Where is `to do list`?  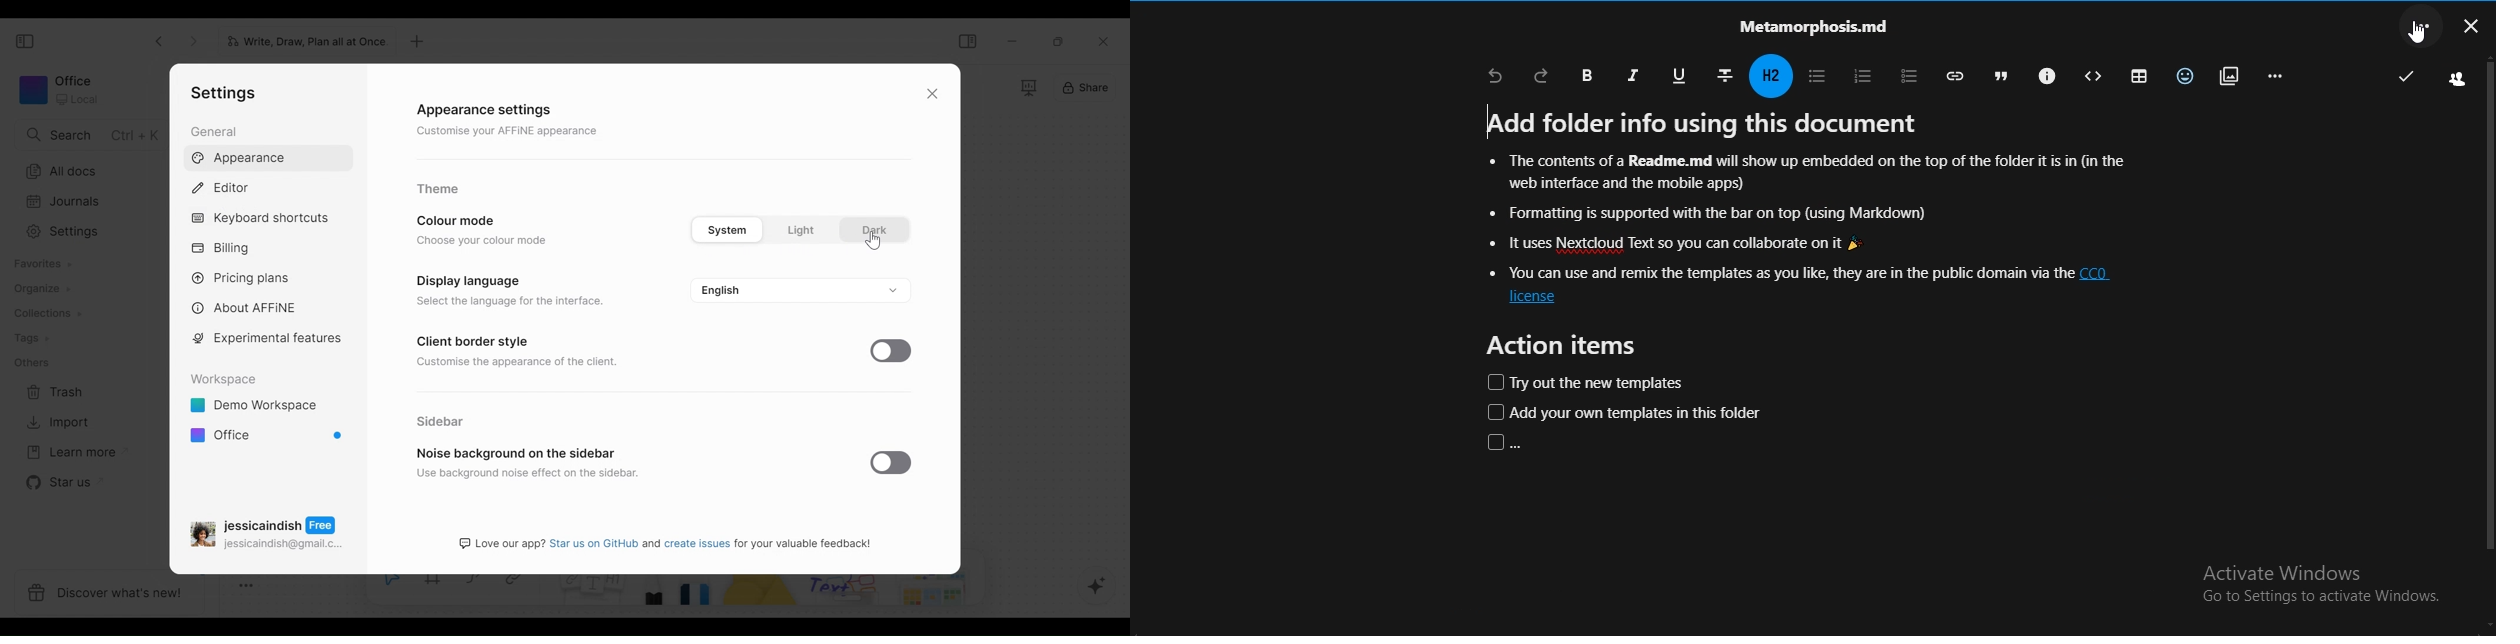
to do list is located at coordinates (1906, 73).